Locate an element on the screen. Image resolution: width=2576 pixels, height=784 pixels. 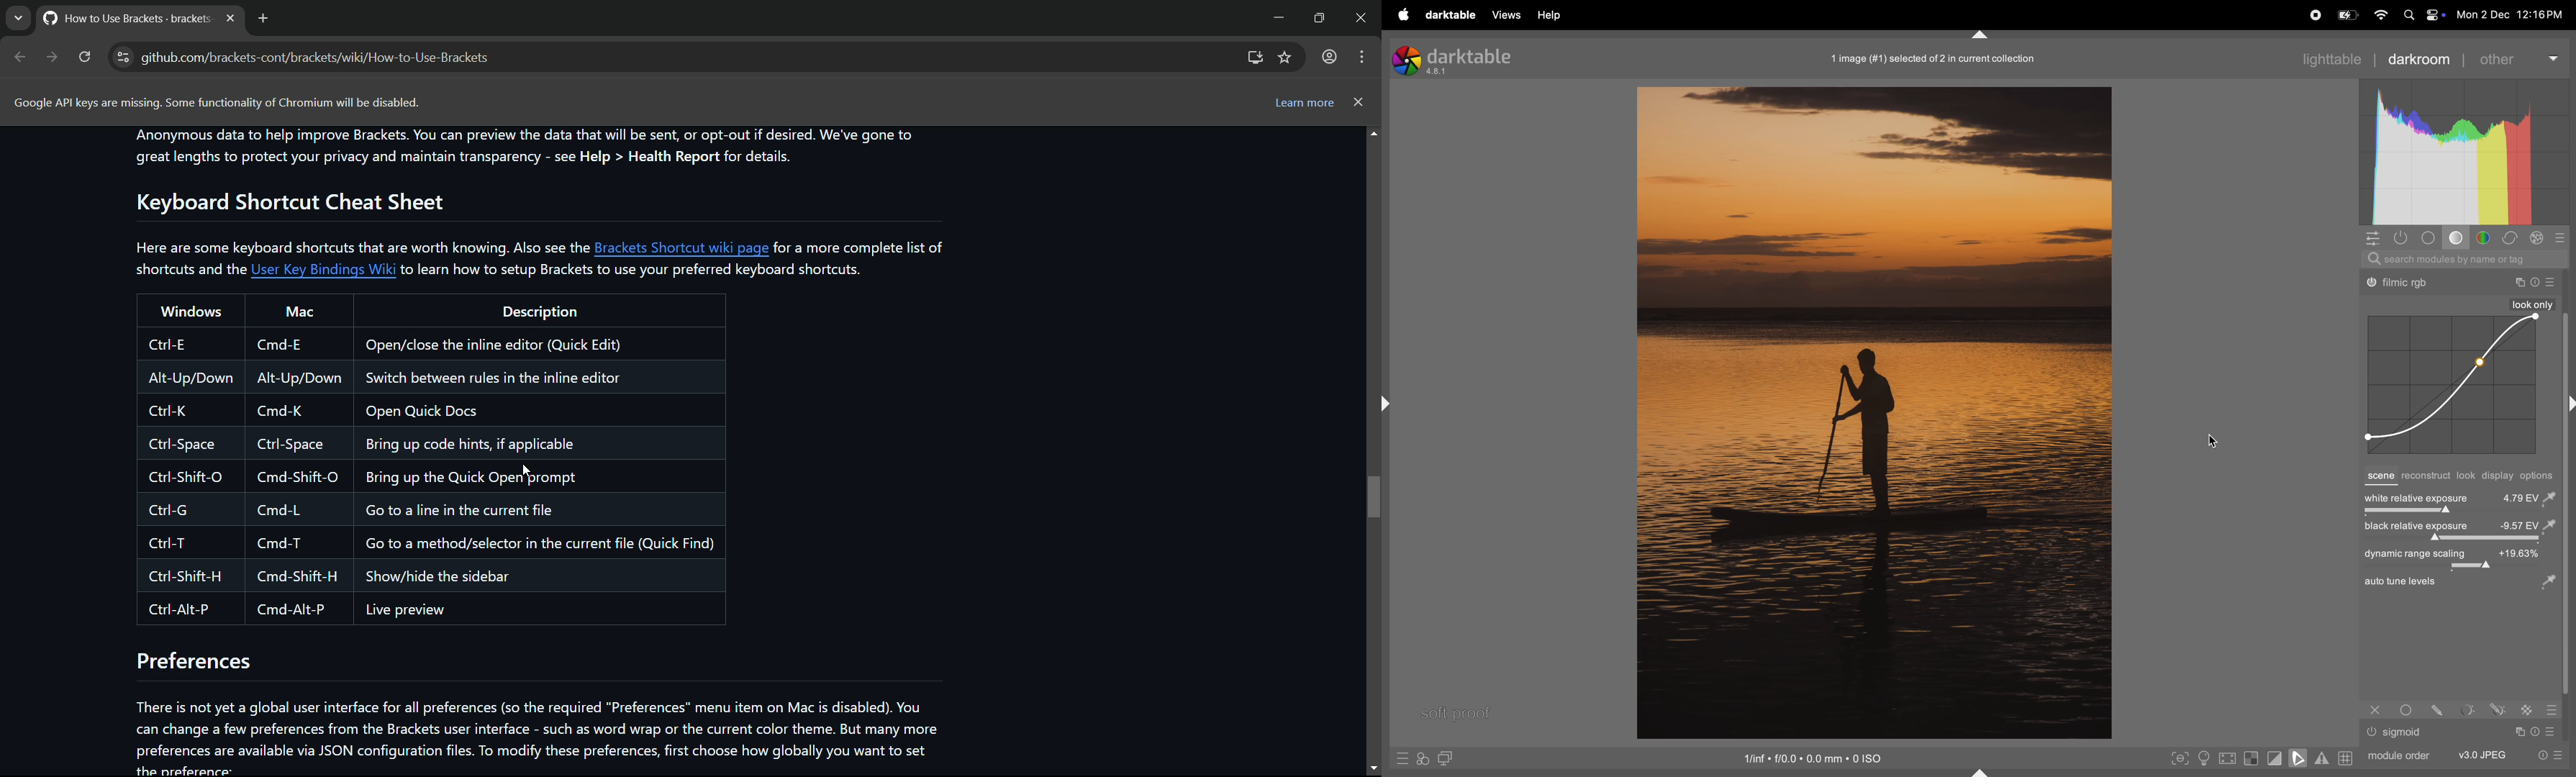
 is located at coordinates (2537, 731).